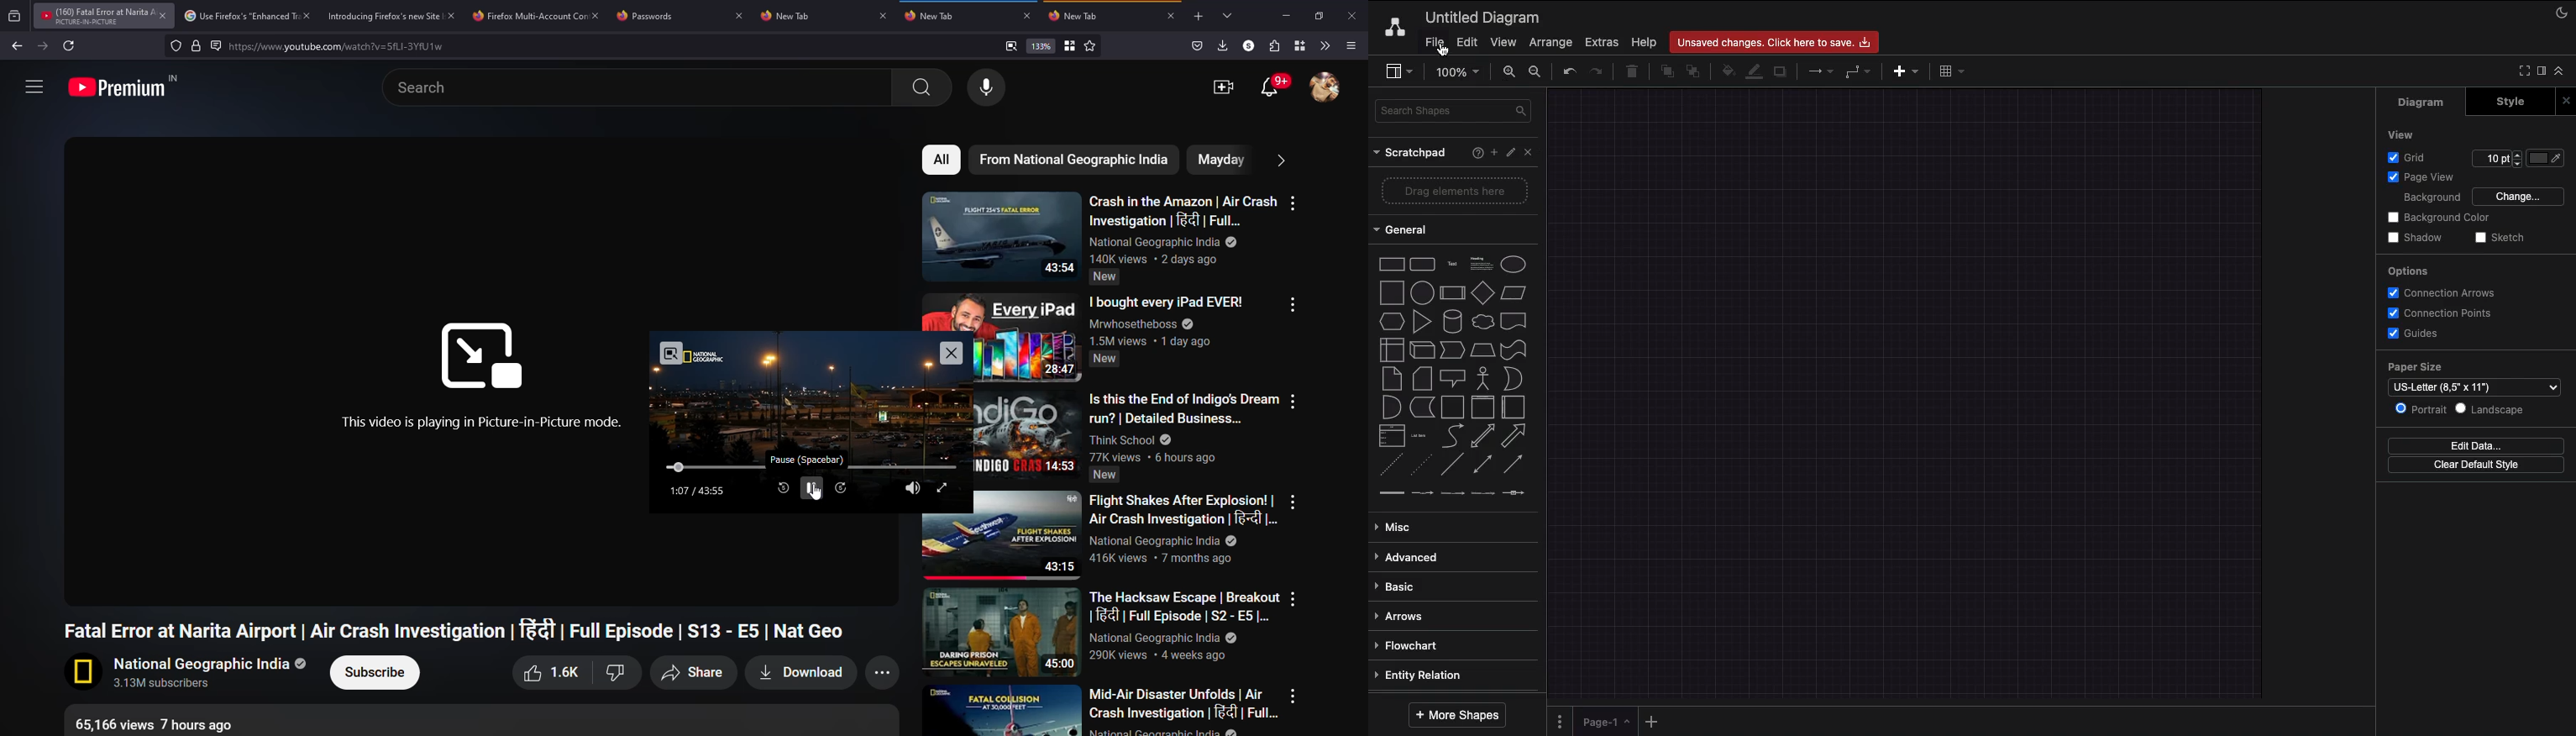 The width and height of the screenshot is (2576, 756). What do you see at coordinates (346, 47) in the screenshot?
I see `search` at bounding box center [346, 47].